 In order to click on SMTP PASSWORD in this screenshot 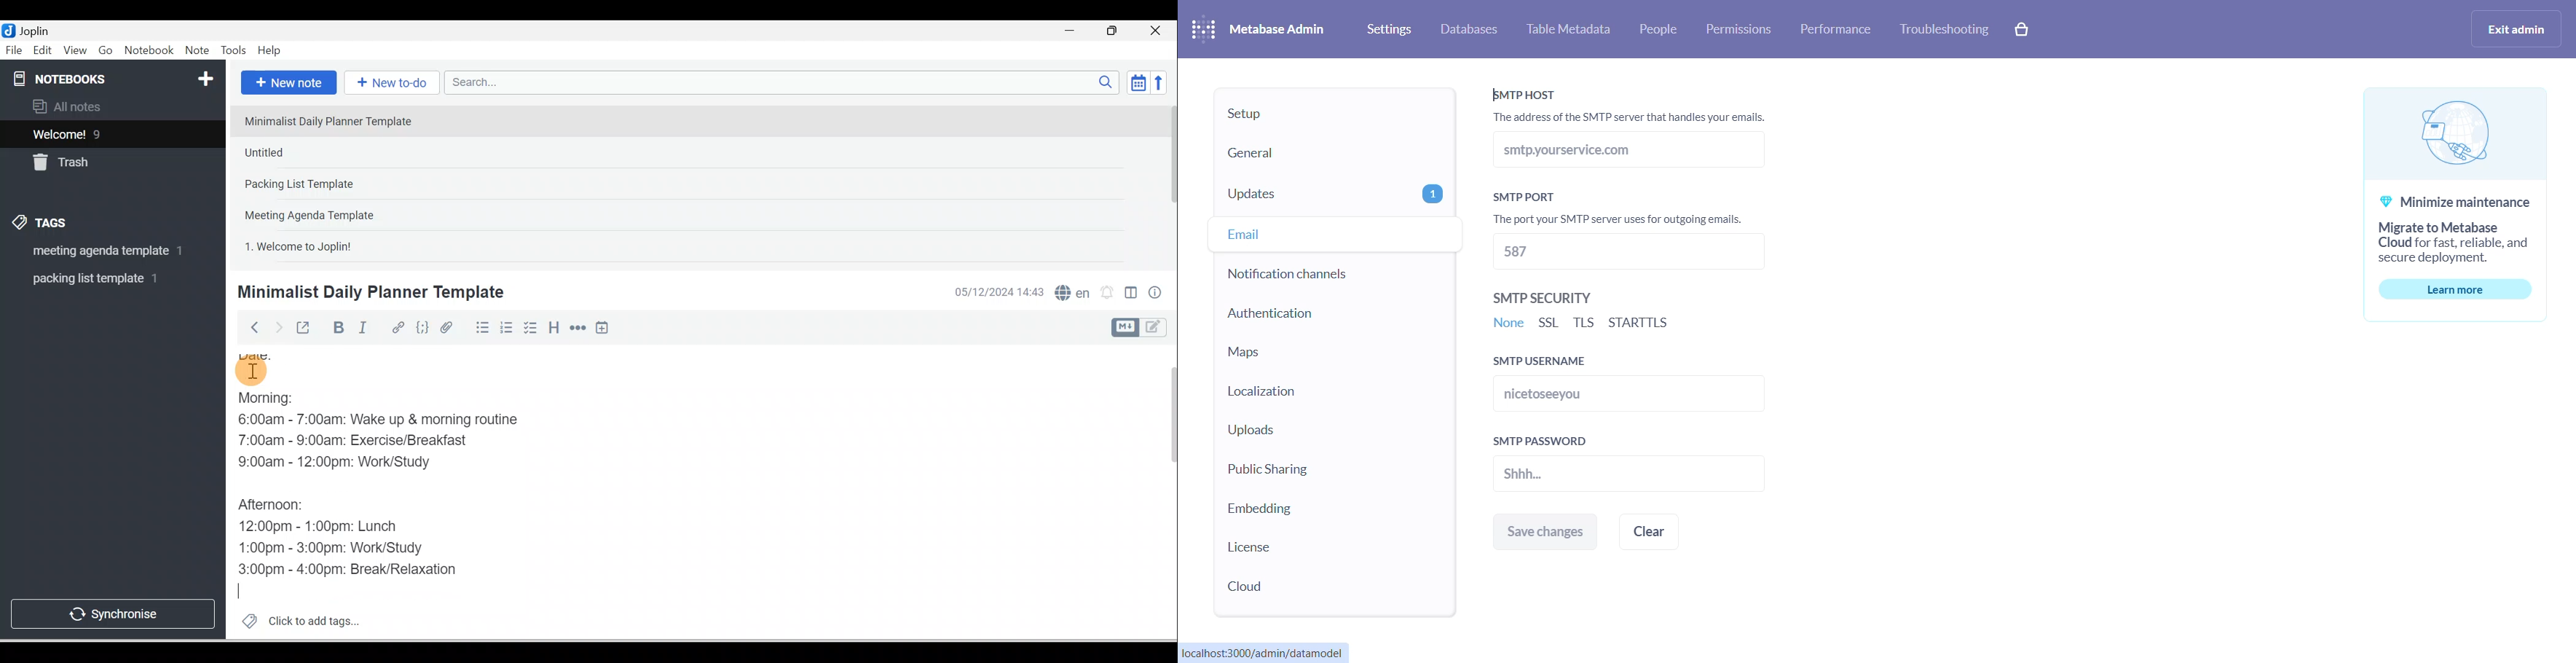, I will do `click(1547, 442)`.